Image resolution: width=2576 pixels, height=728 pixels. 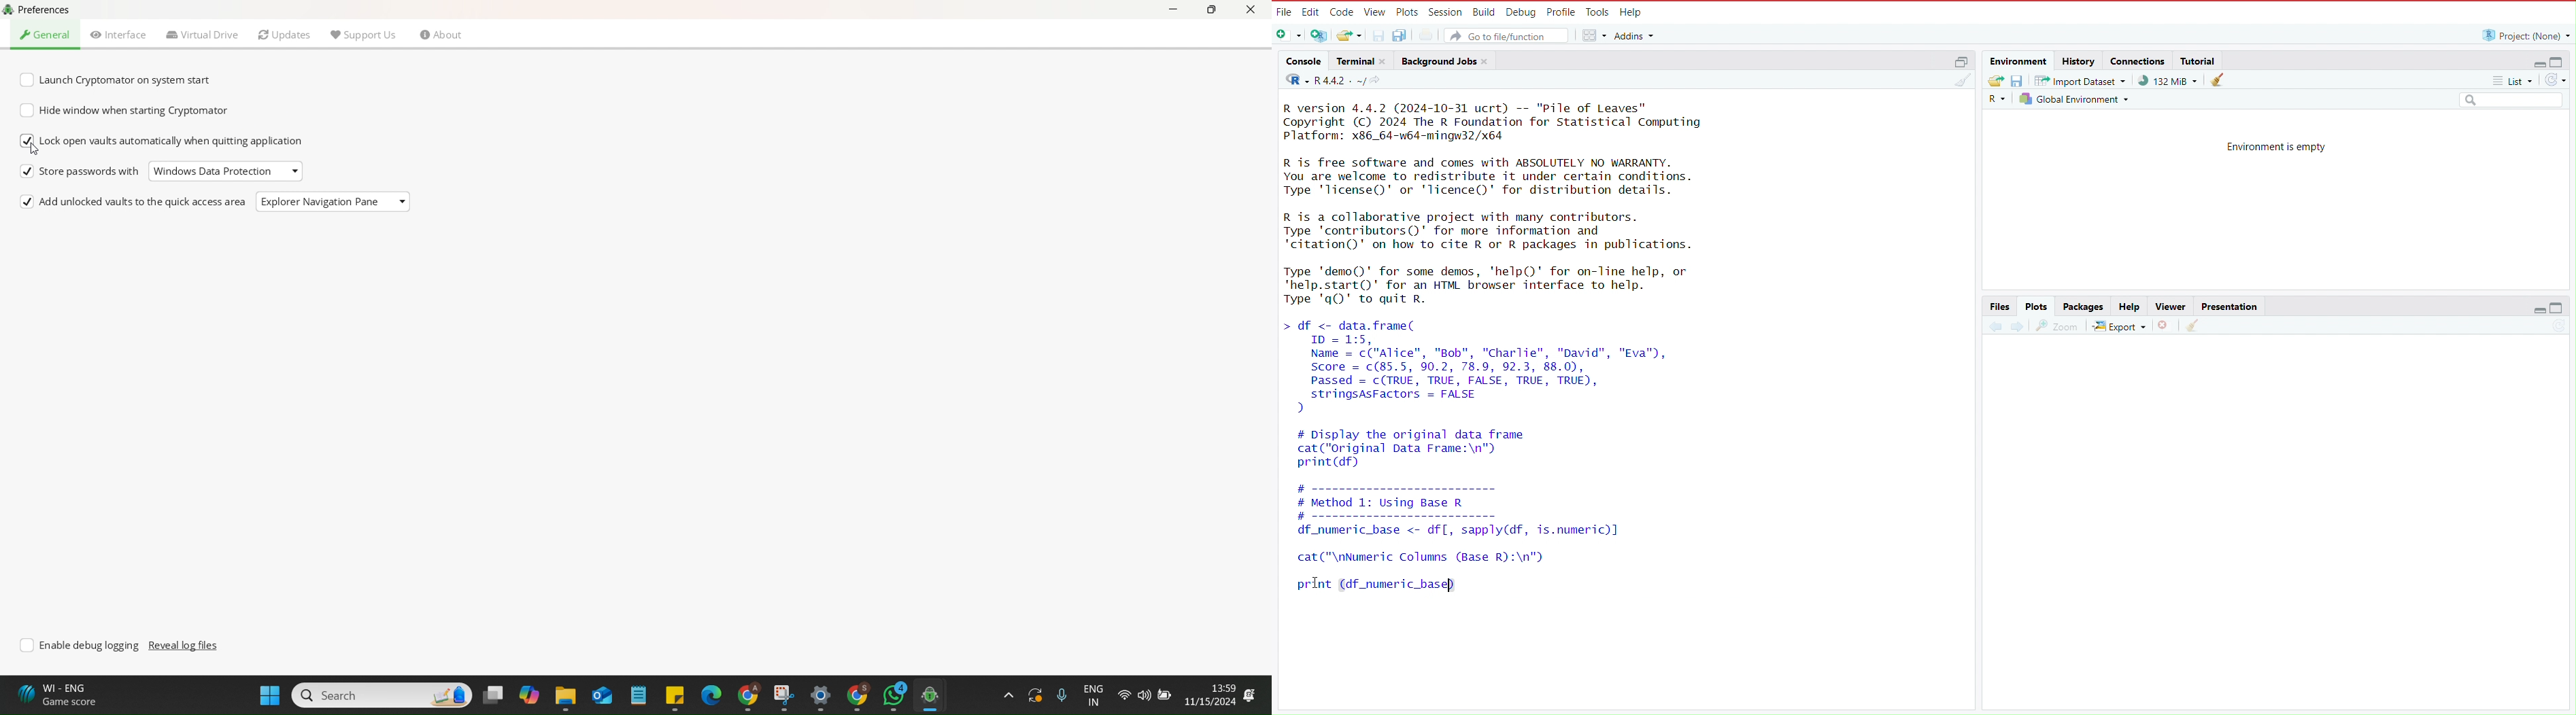 I want to click on Help, so click(x=2129, y=305).